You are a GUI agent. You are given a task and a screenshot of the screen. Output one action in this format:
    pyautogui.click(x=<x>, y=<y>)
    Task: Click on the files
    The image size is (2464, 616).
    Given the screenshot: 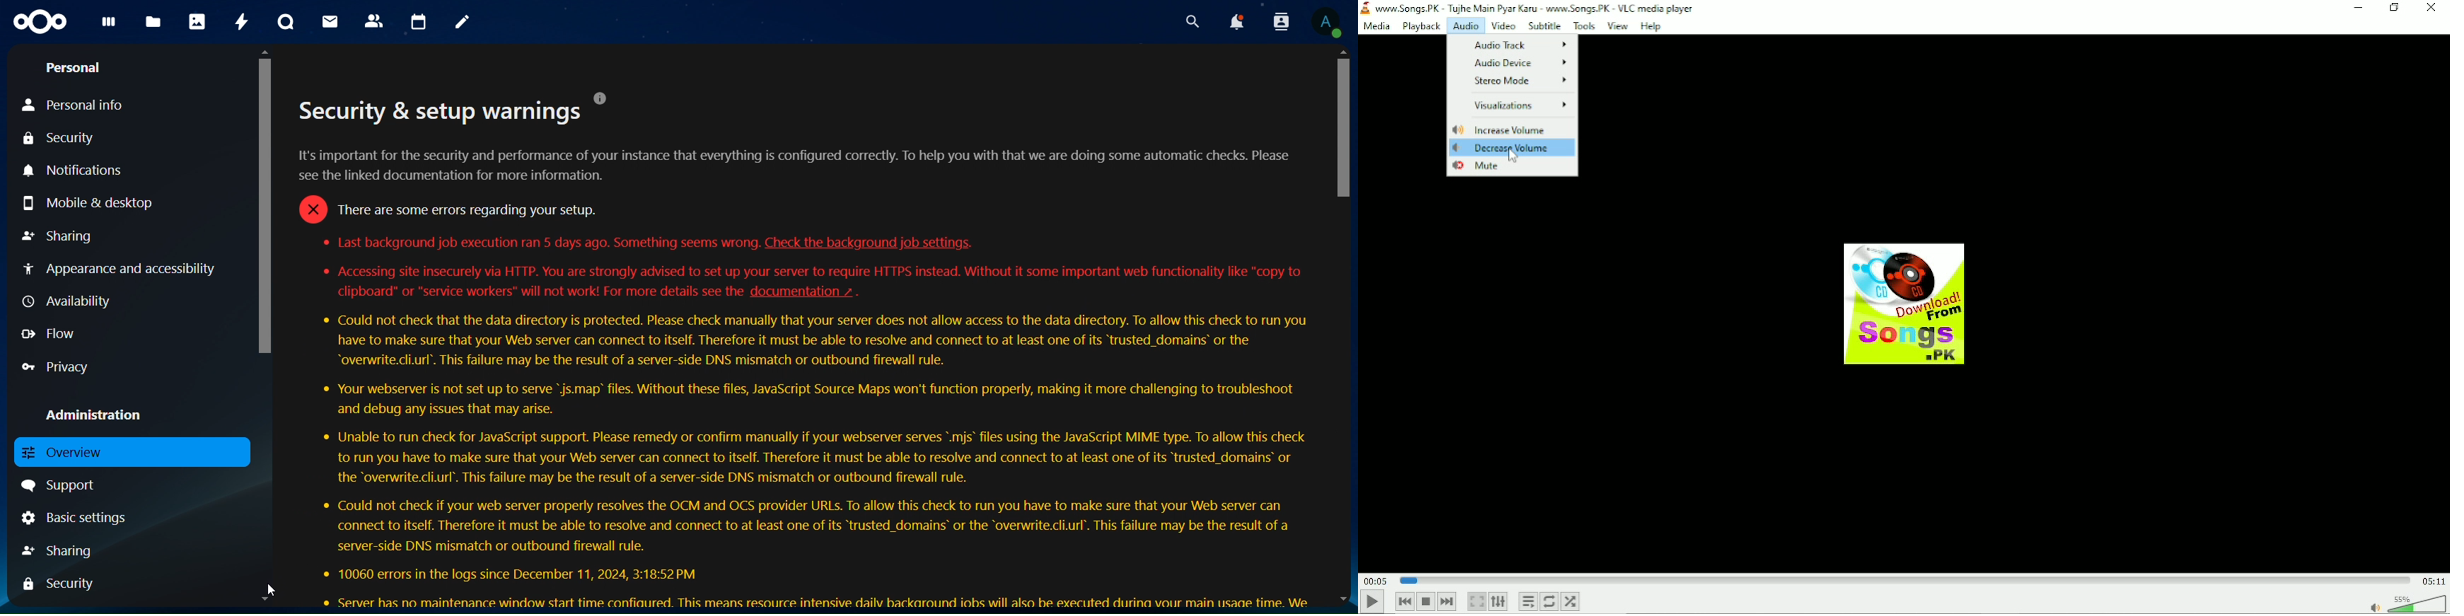 What is the action you would take?
    pyautogui.click(x=154, y=23)
    